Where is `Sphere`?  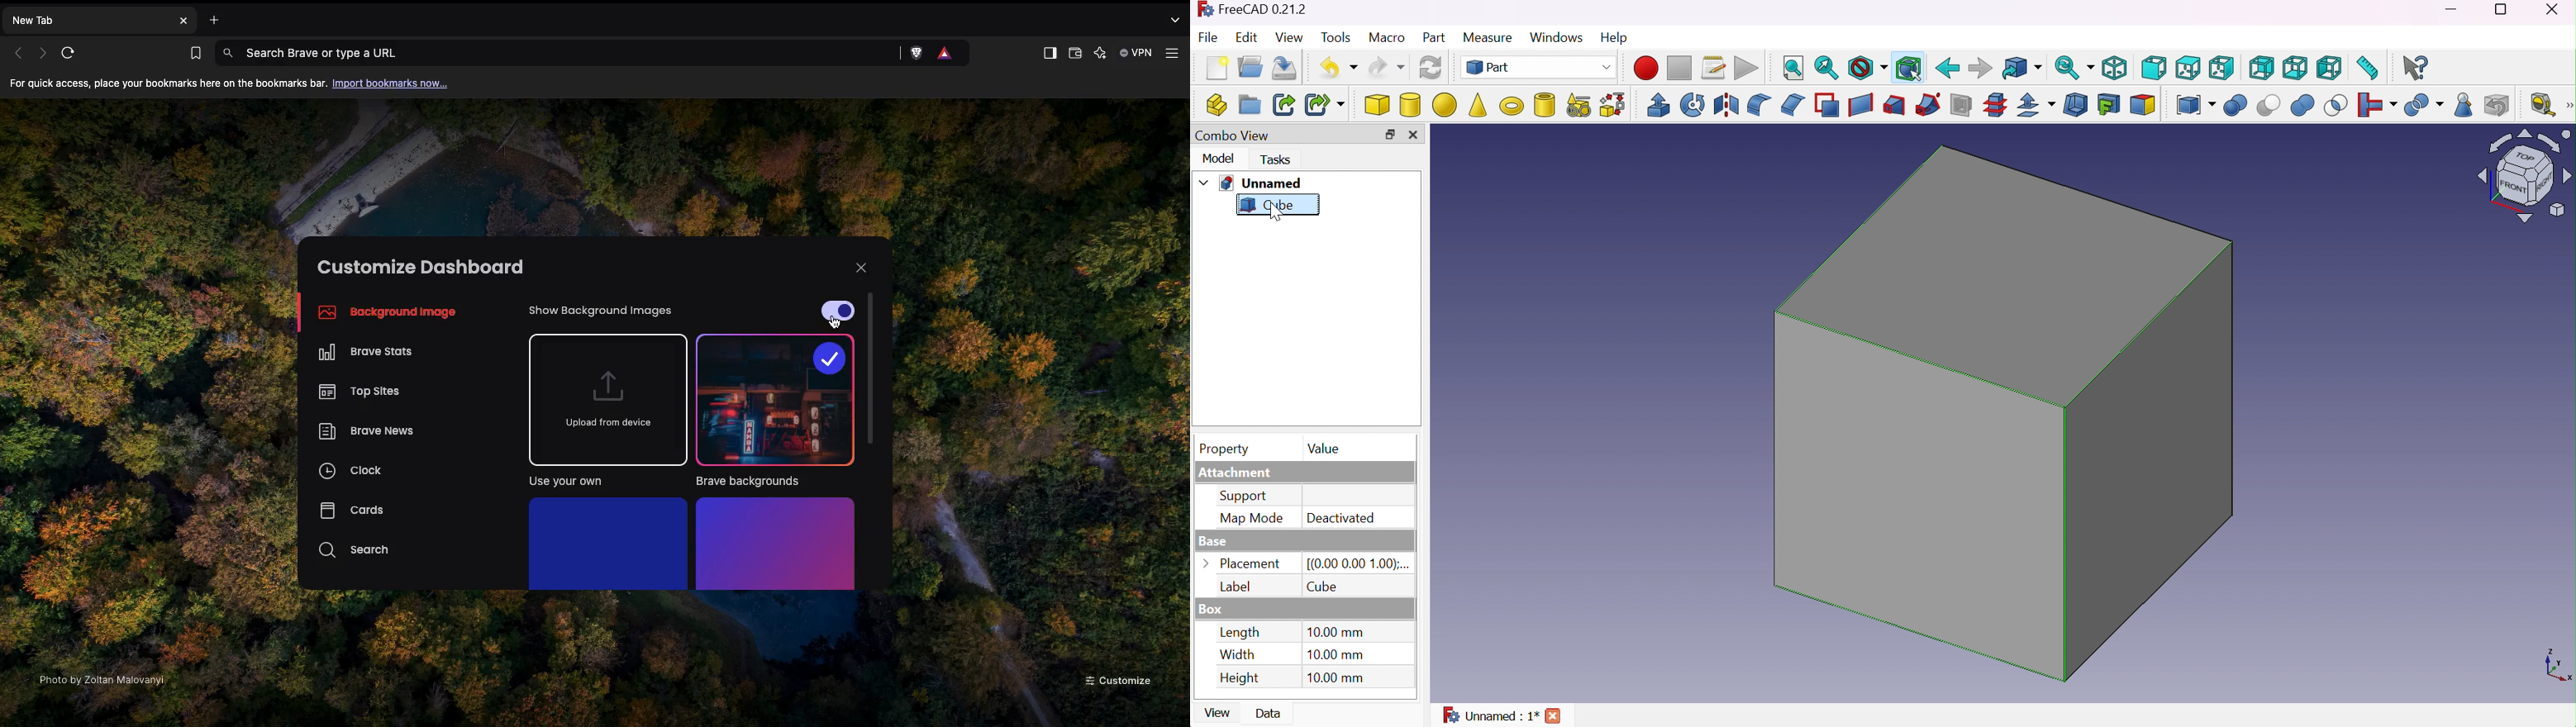
Sphere is located at coordinates (1444, 106).